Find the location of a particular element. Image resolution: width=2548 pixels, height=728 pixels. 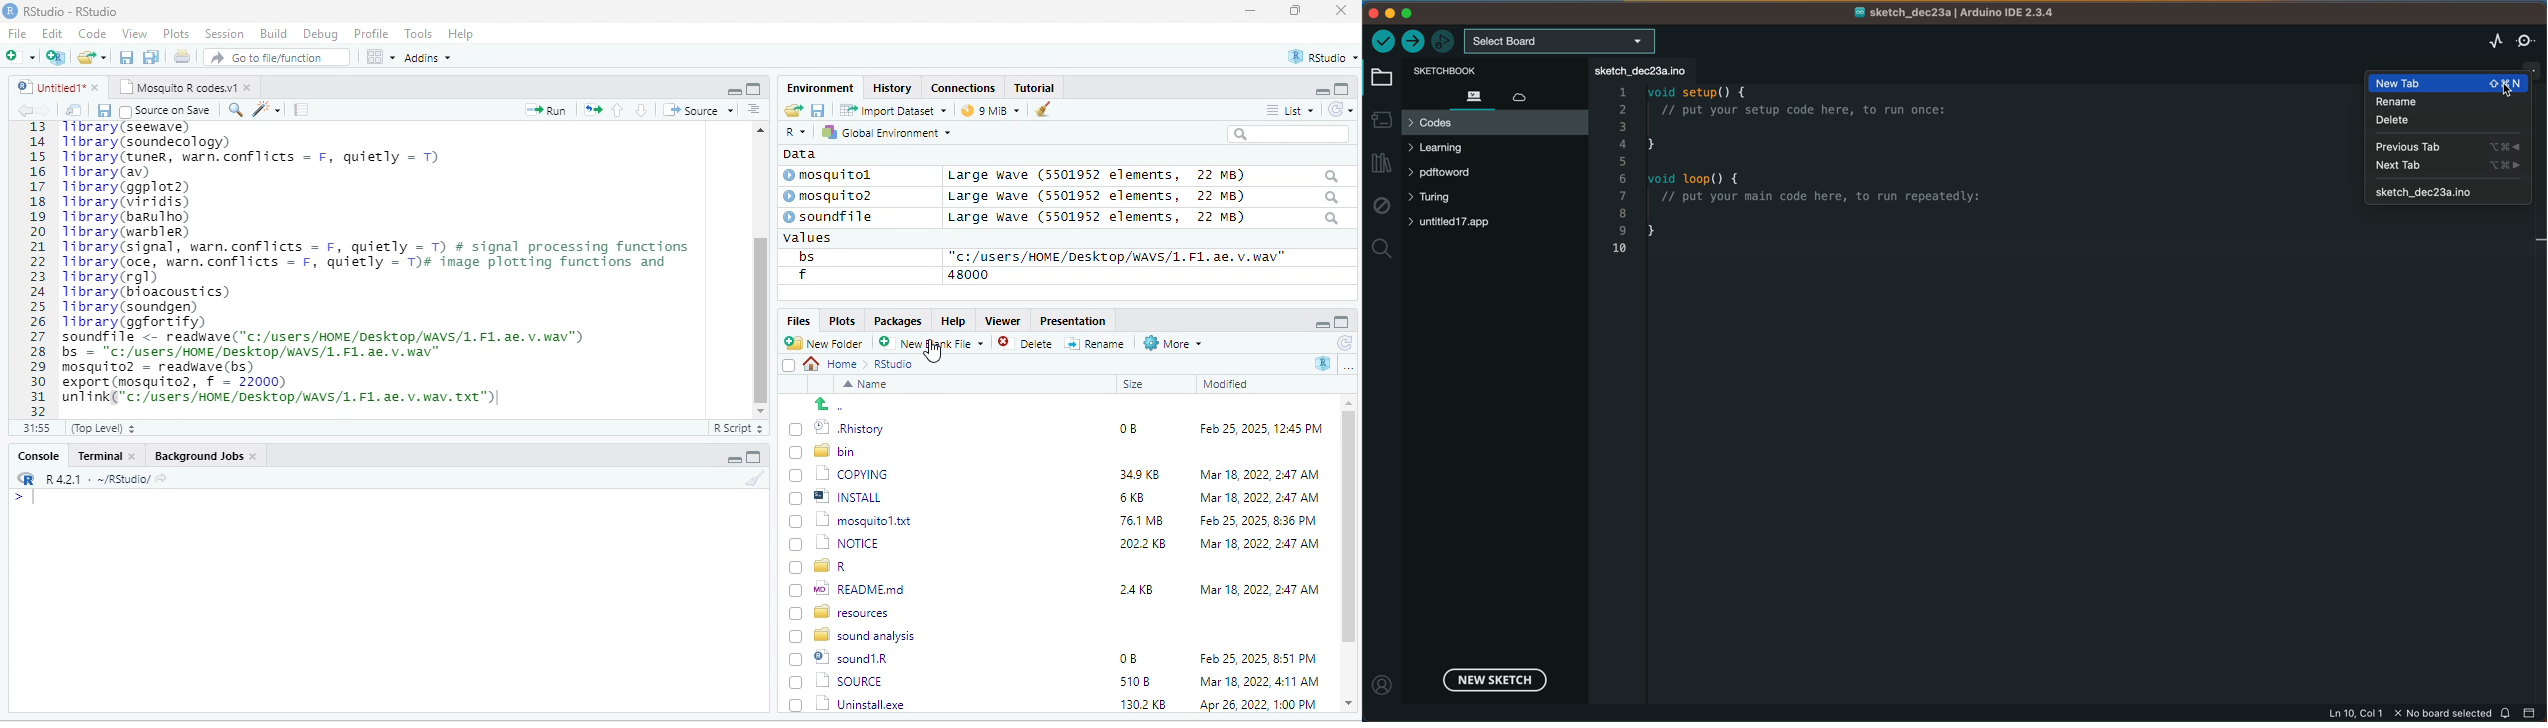

Modified is located at coordinates (1227, 384).